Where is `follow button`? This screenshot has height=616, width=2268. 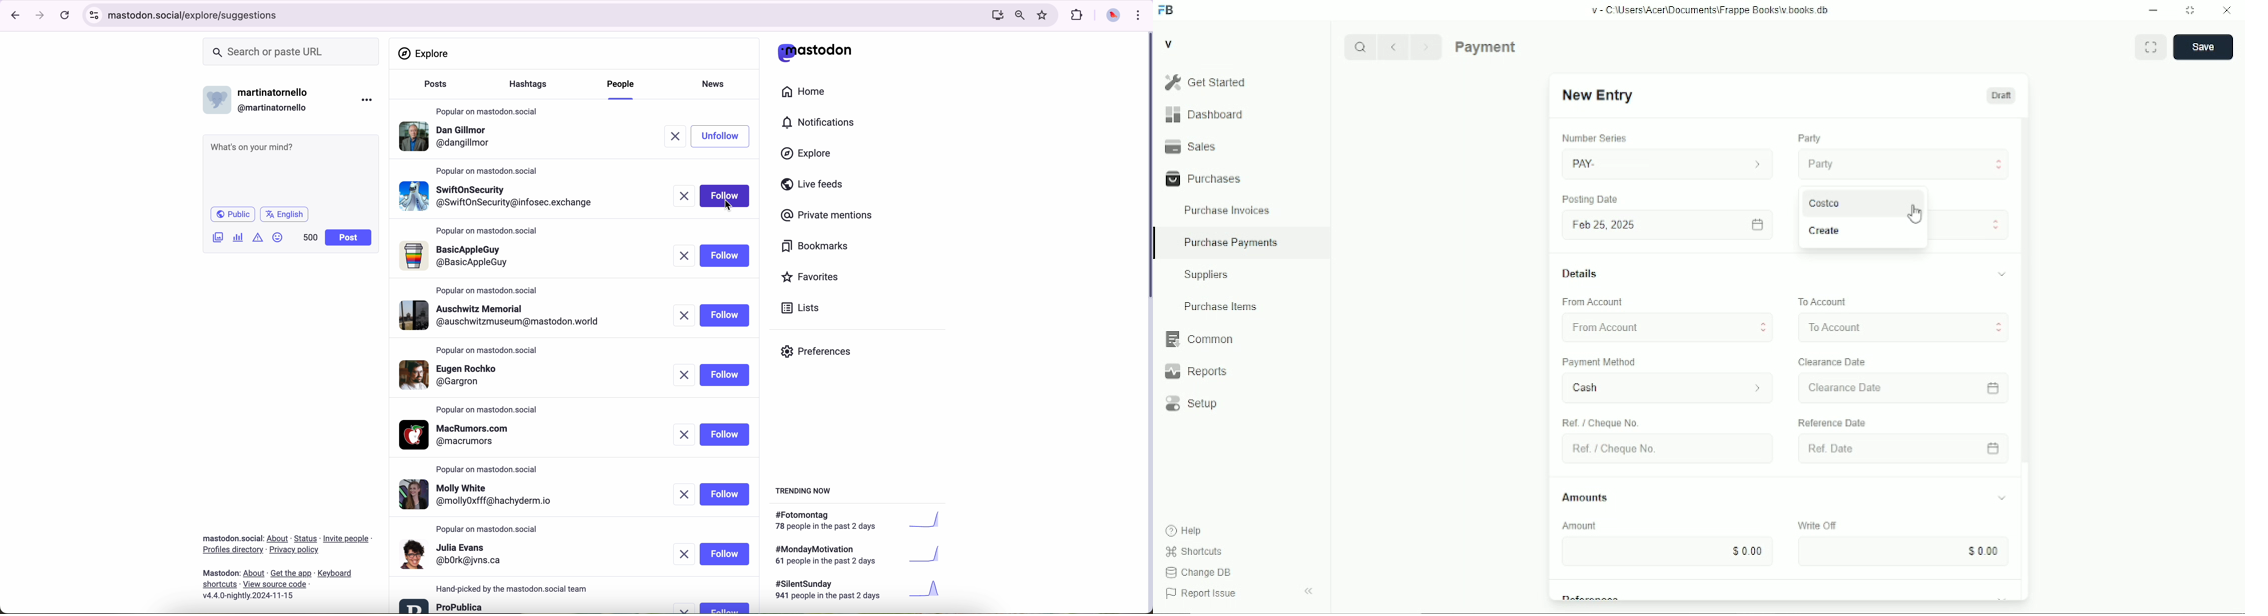 follow button is located at coordinates (726, 554).